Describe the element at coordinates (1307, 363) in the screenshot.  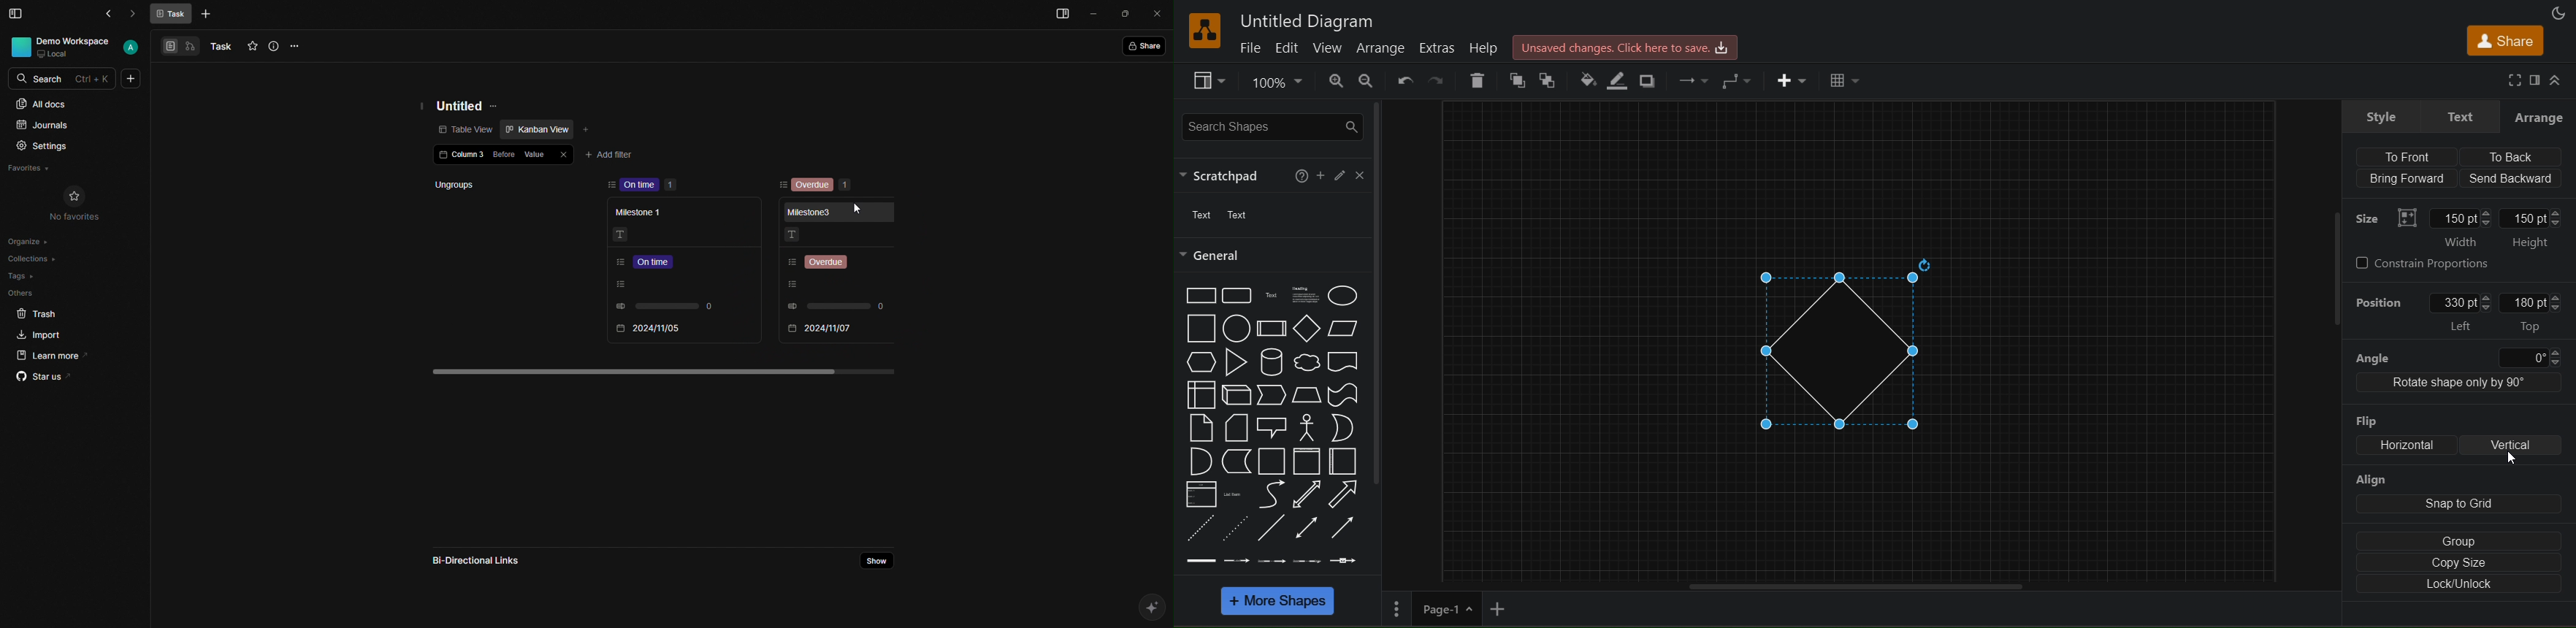
I see `cloud` at that location.